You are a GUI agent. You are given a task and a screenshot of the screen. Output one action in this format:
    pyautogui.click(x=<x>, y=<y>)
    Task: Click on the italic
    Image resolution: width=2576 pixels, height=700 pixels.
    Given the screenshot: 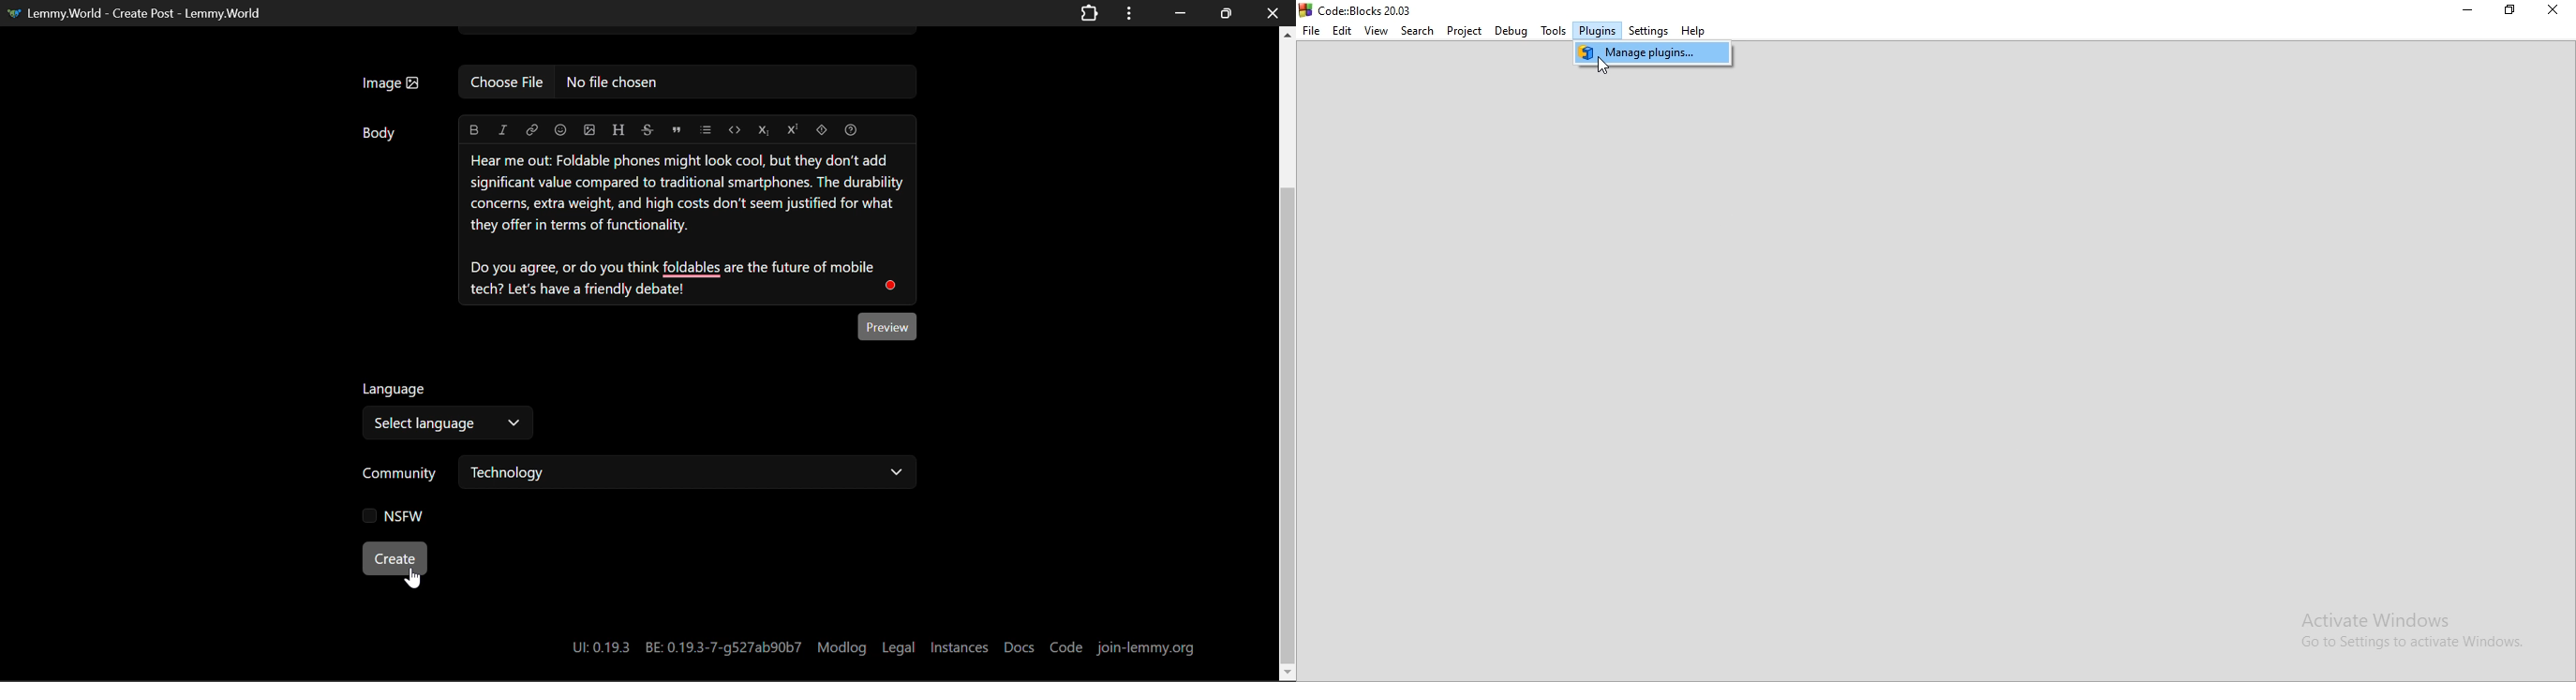 What is the action you would take?
    pyautogui.click(x=503, y=128)
    